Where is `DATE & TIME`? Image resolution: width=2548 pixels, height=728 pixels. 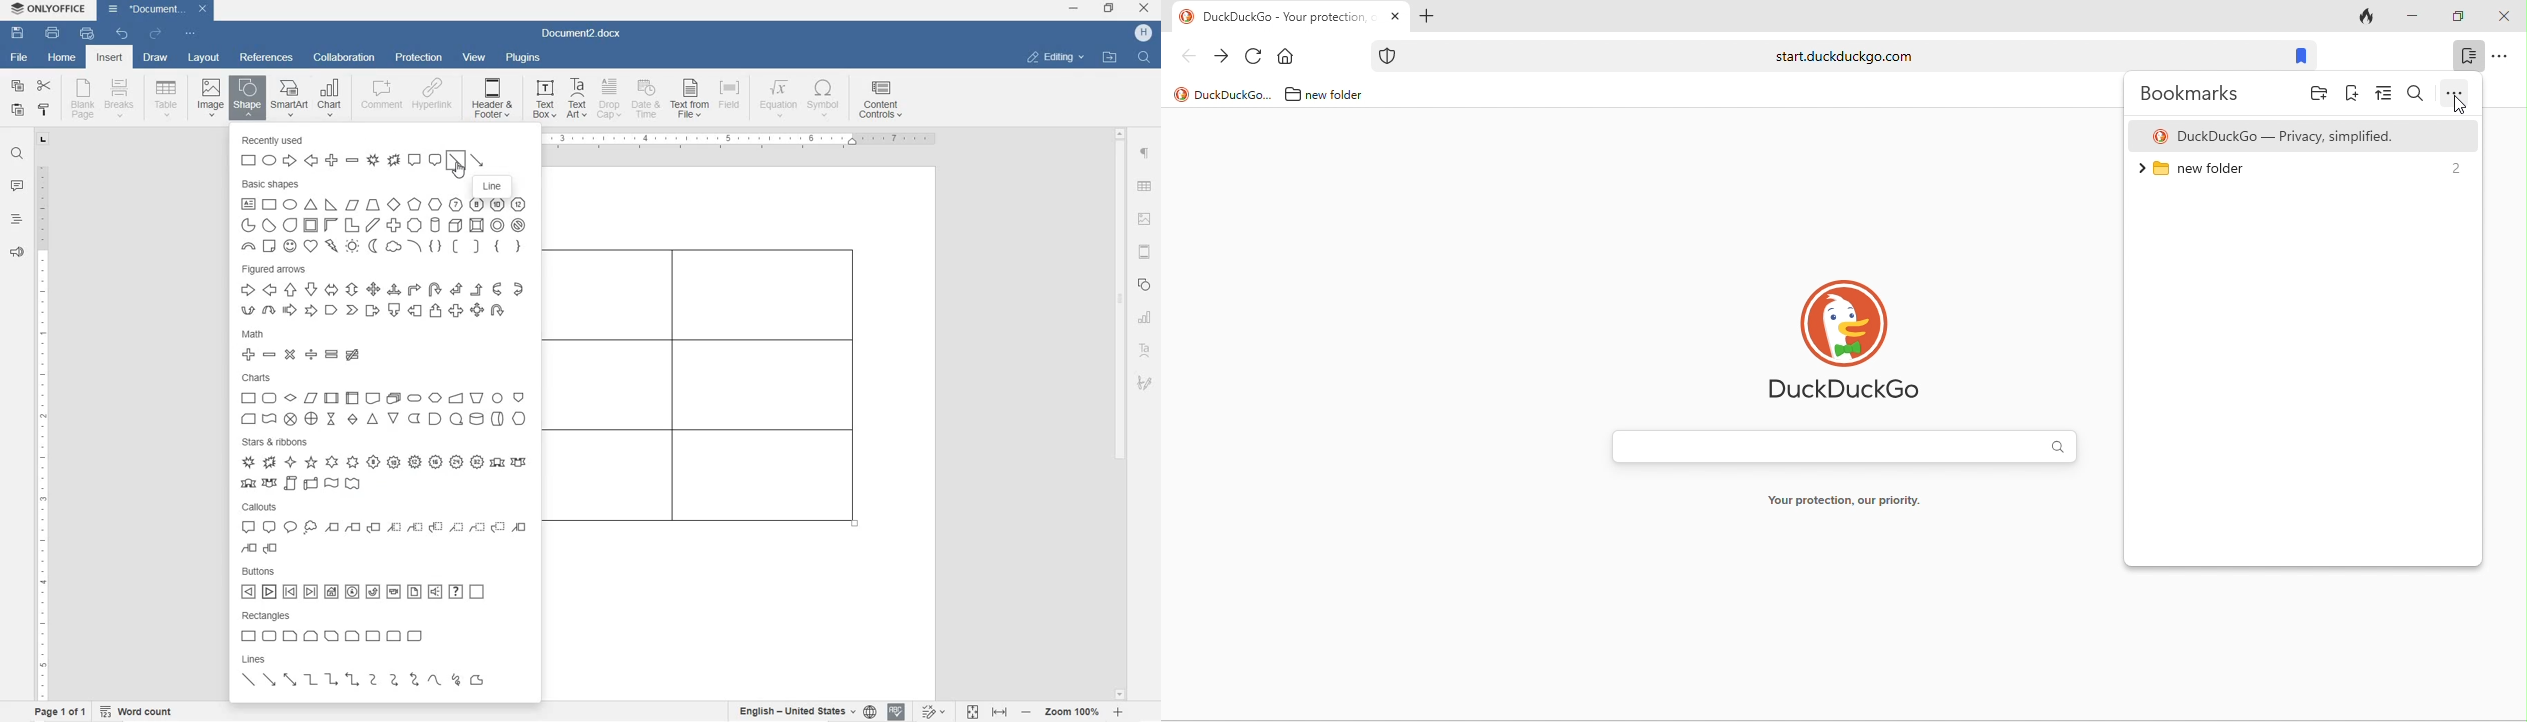
DATE & TIME is located at coordinates (649, 100).